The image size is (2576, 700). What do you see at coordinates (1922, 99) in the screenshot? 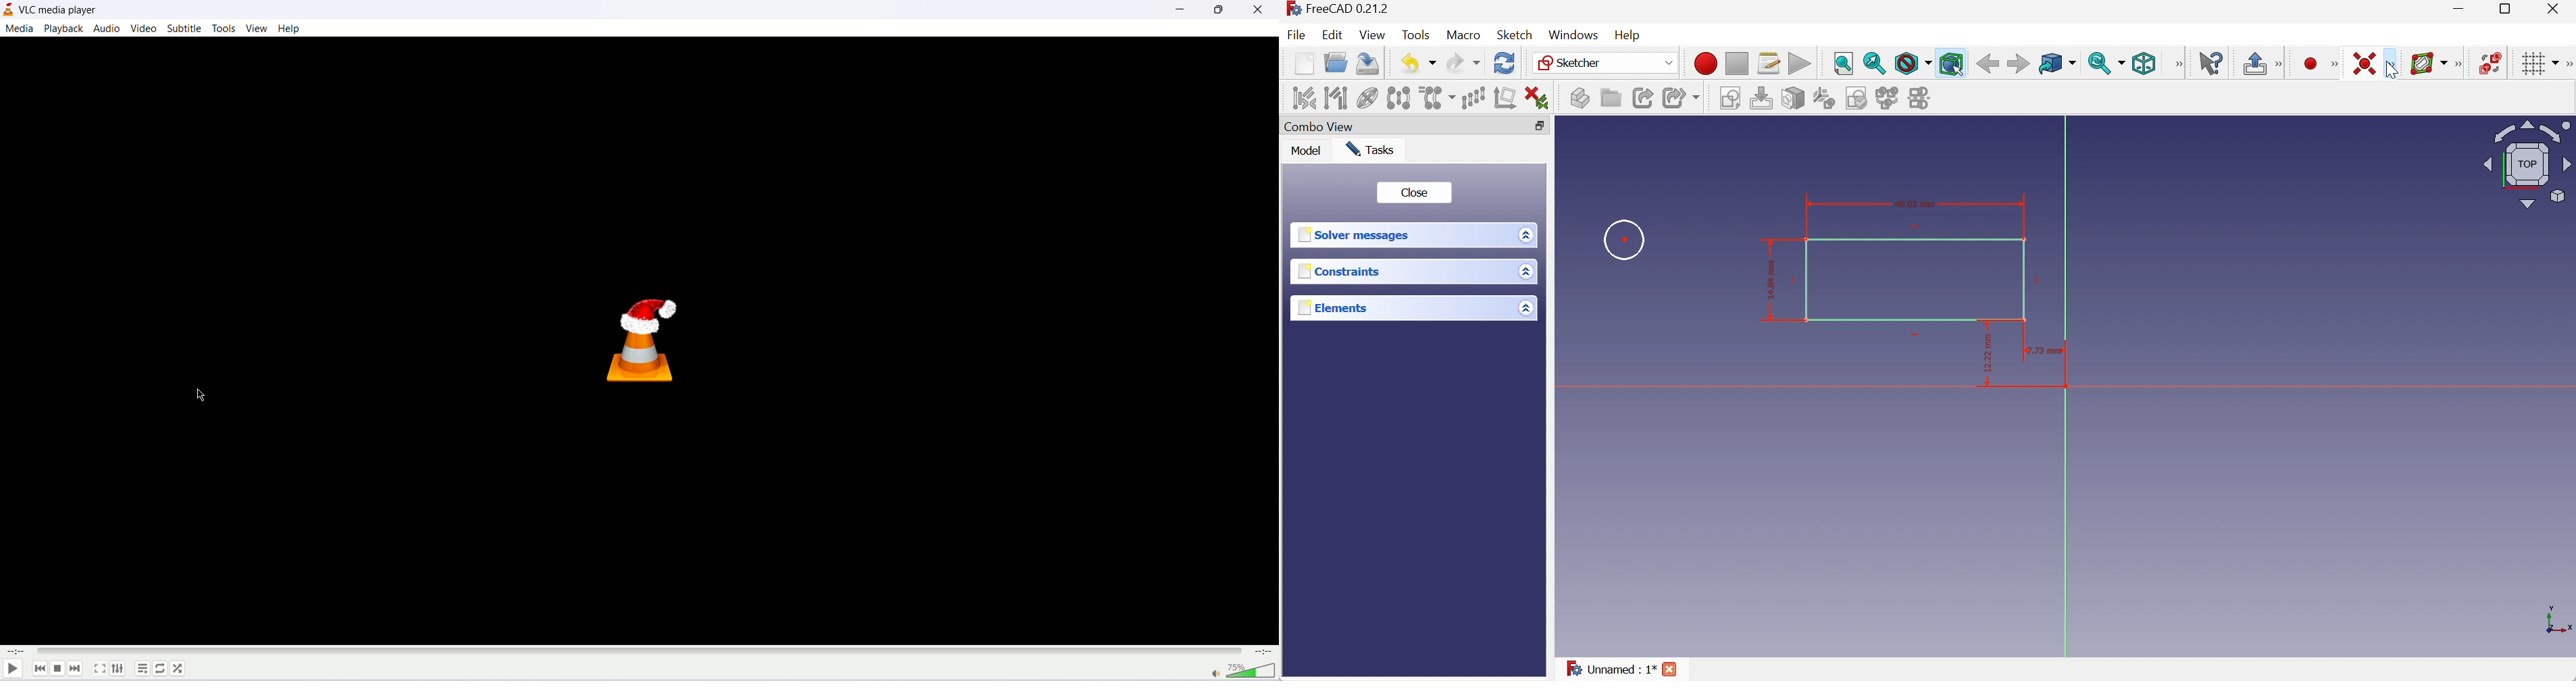
I see `Mirror sketch` at bounding box center [1922, 99].